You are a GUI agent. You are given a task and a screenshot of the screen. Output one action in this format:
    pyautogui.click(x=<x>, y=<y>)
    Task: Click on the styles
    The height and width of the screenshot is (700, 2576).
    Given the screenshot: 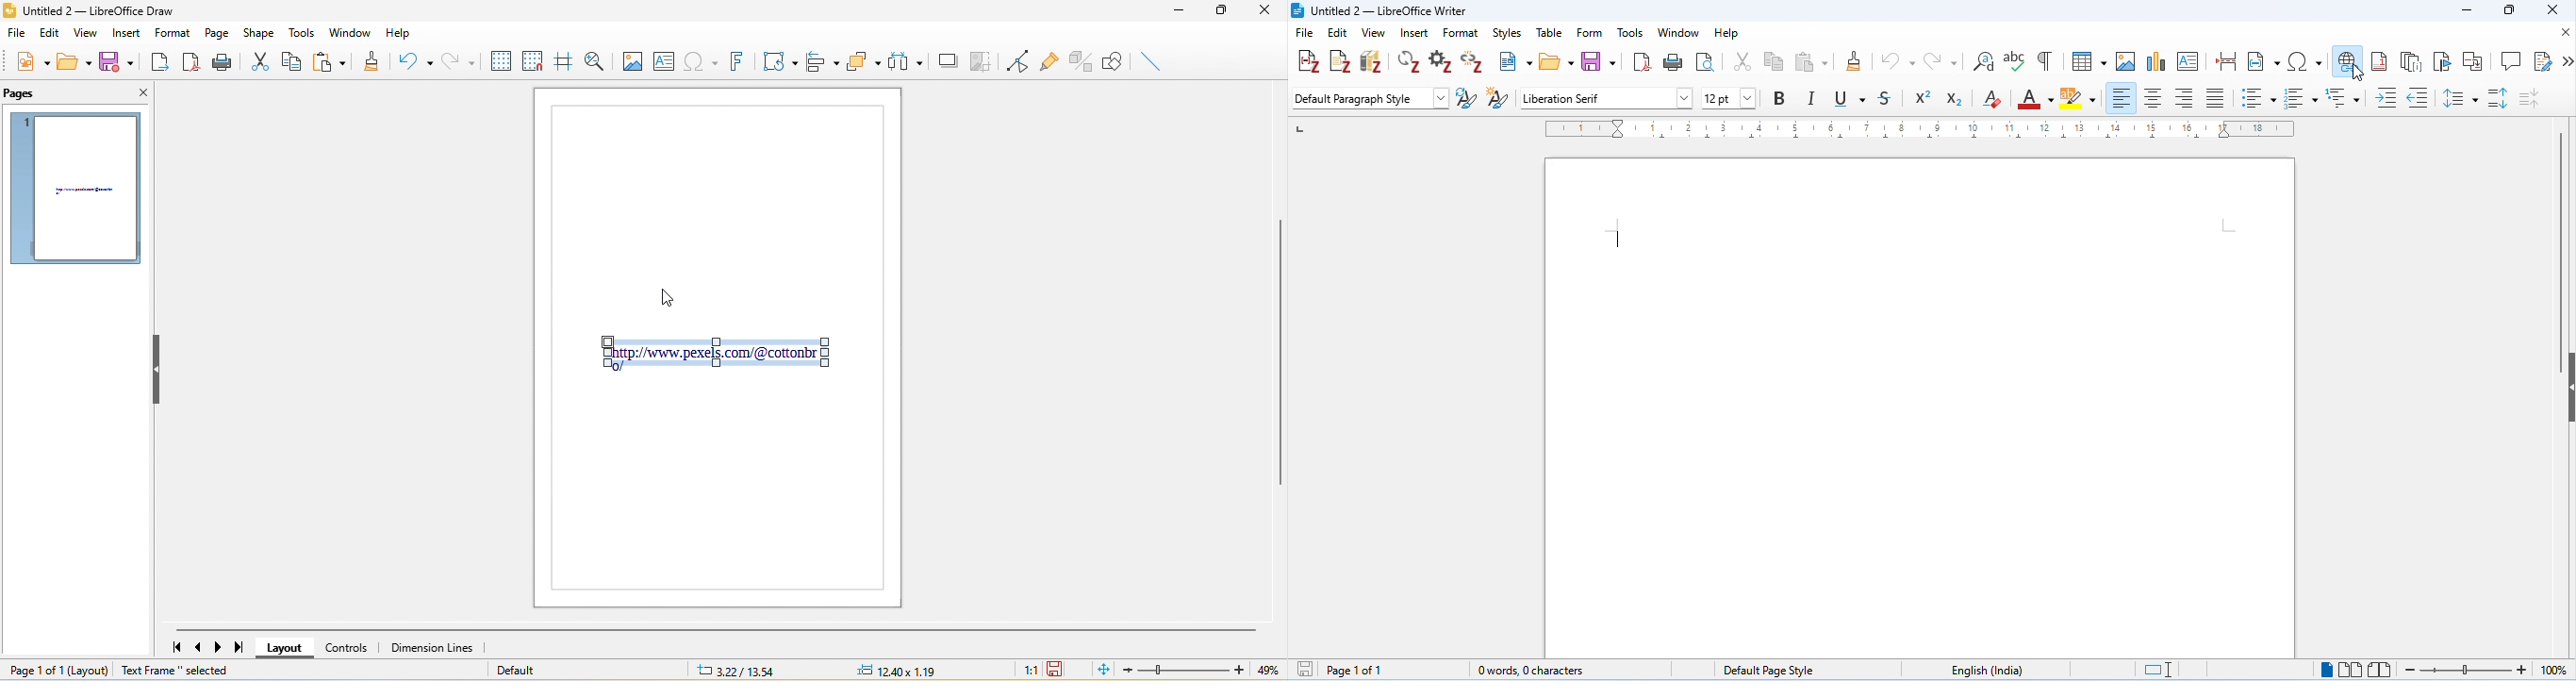 What is the action you would take?
    pyautogui.click(x=1507, y=33)
    